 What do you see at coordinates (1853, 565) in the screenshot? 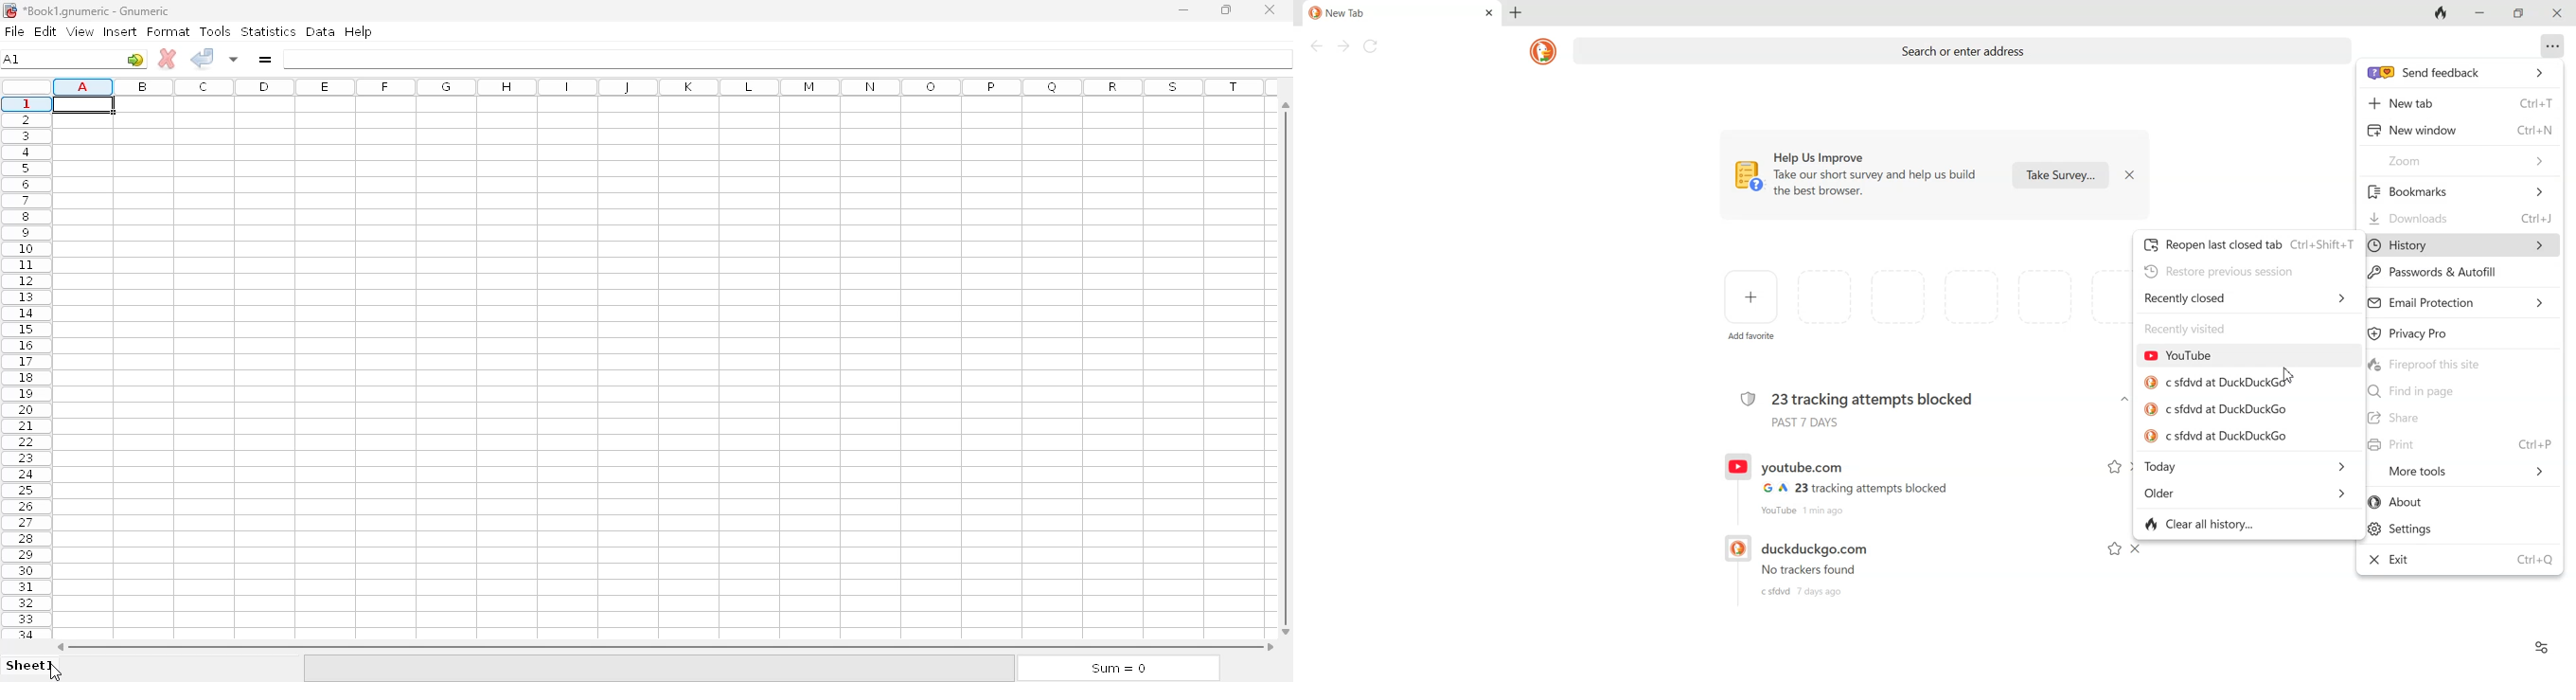
I see `Recent history` at bounding box center [1853, 565].